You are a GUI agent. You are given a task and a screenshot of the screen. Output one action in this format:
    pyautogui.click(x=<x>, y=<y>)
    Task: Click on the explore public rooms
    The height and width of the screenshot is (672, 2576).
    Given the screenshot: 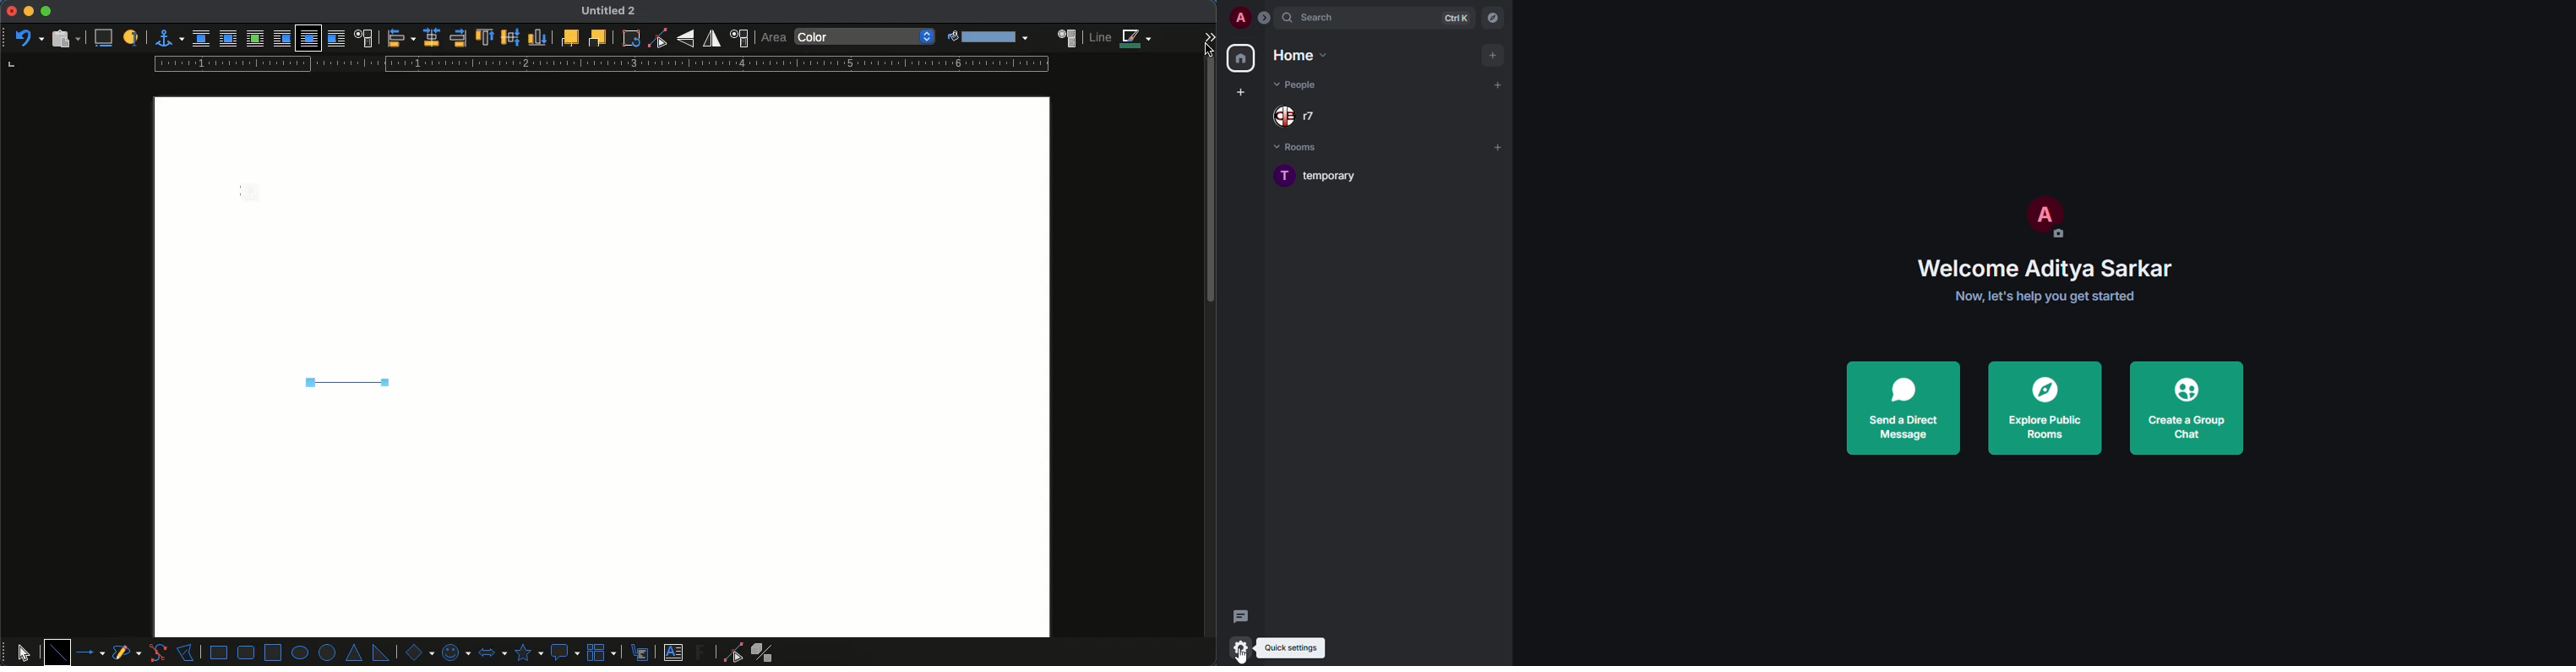 What is the action you would take?
    pyautogui.click(x=2047, y=407)
    